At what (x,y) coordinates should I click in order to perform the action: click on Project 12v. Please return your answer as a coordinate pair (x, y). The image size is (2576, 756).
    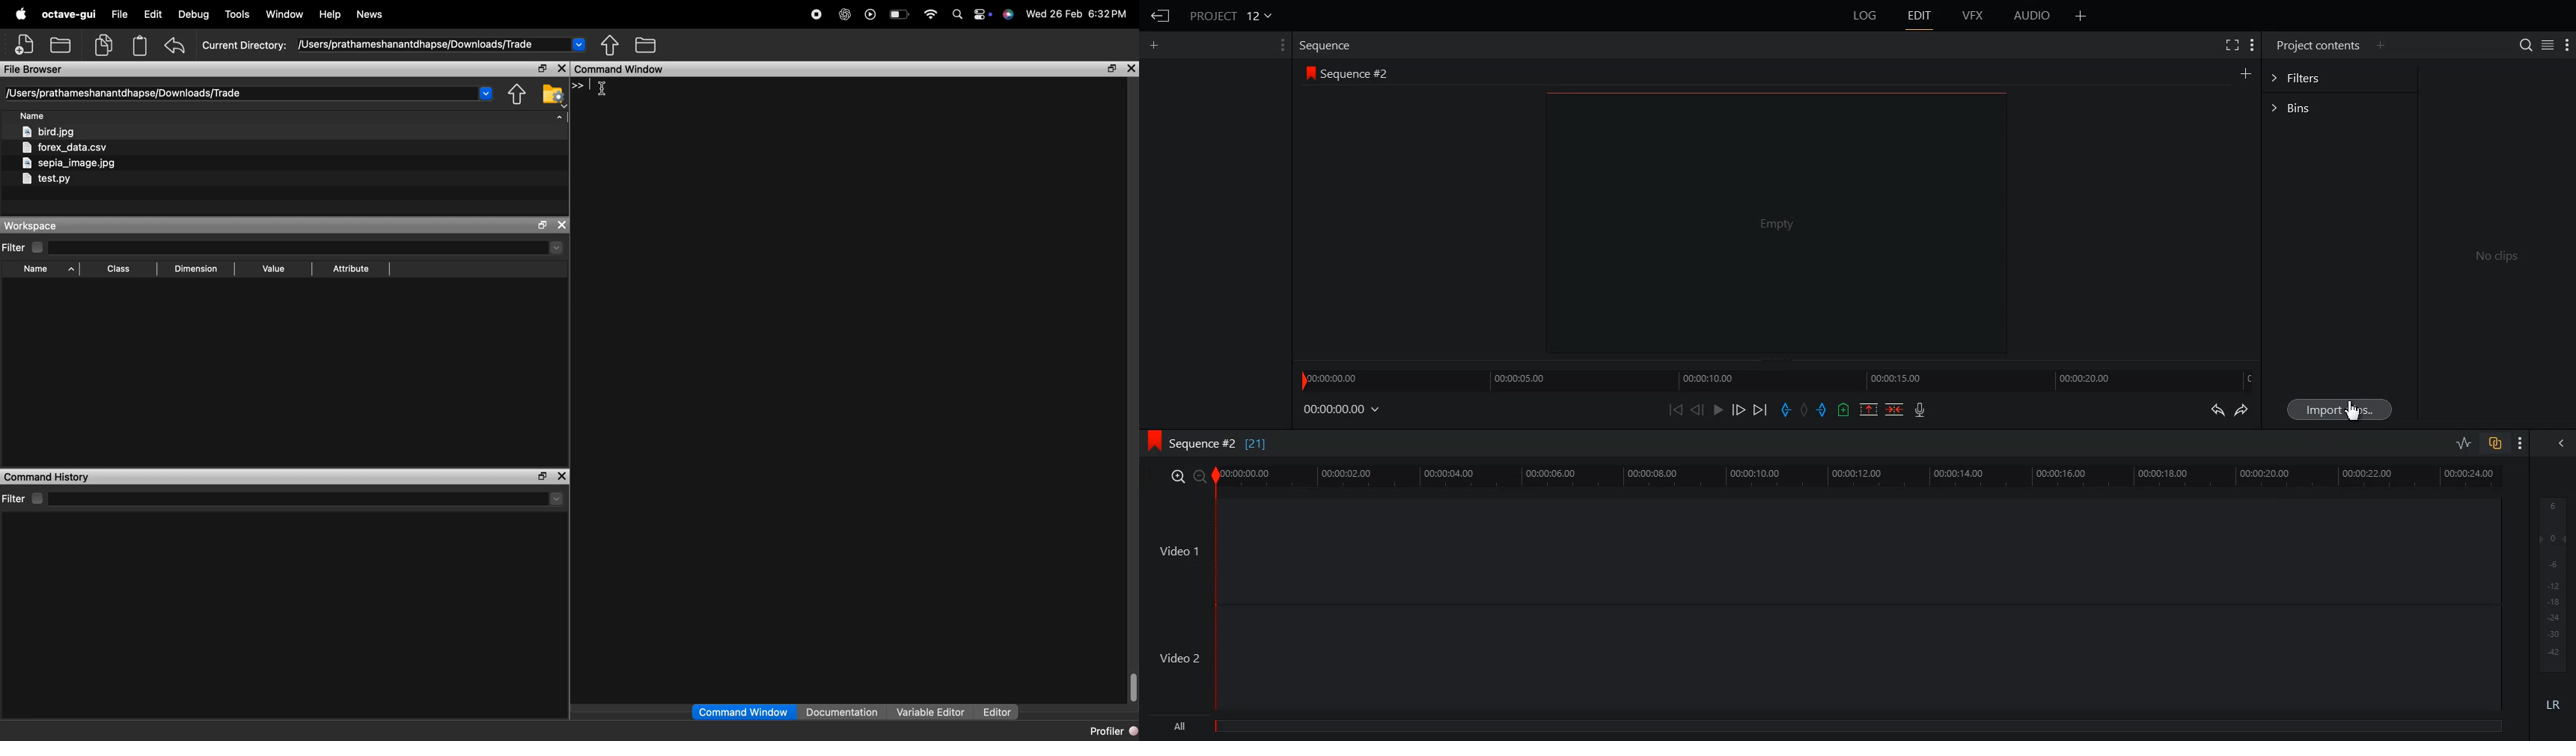
    Looking at the image, I should click on (1230, 15).